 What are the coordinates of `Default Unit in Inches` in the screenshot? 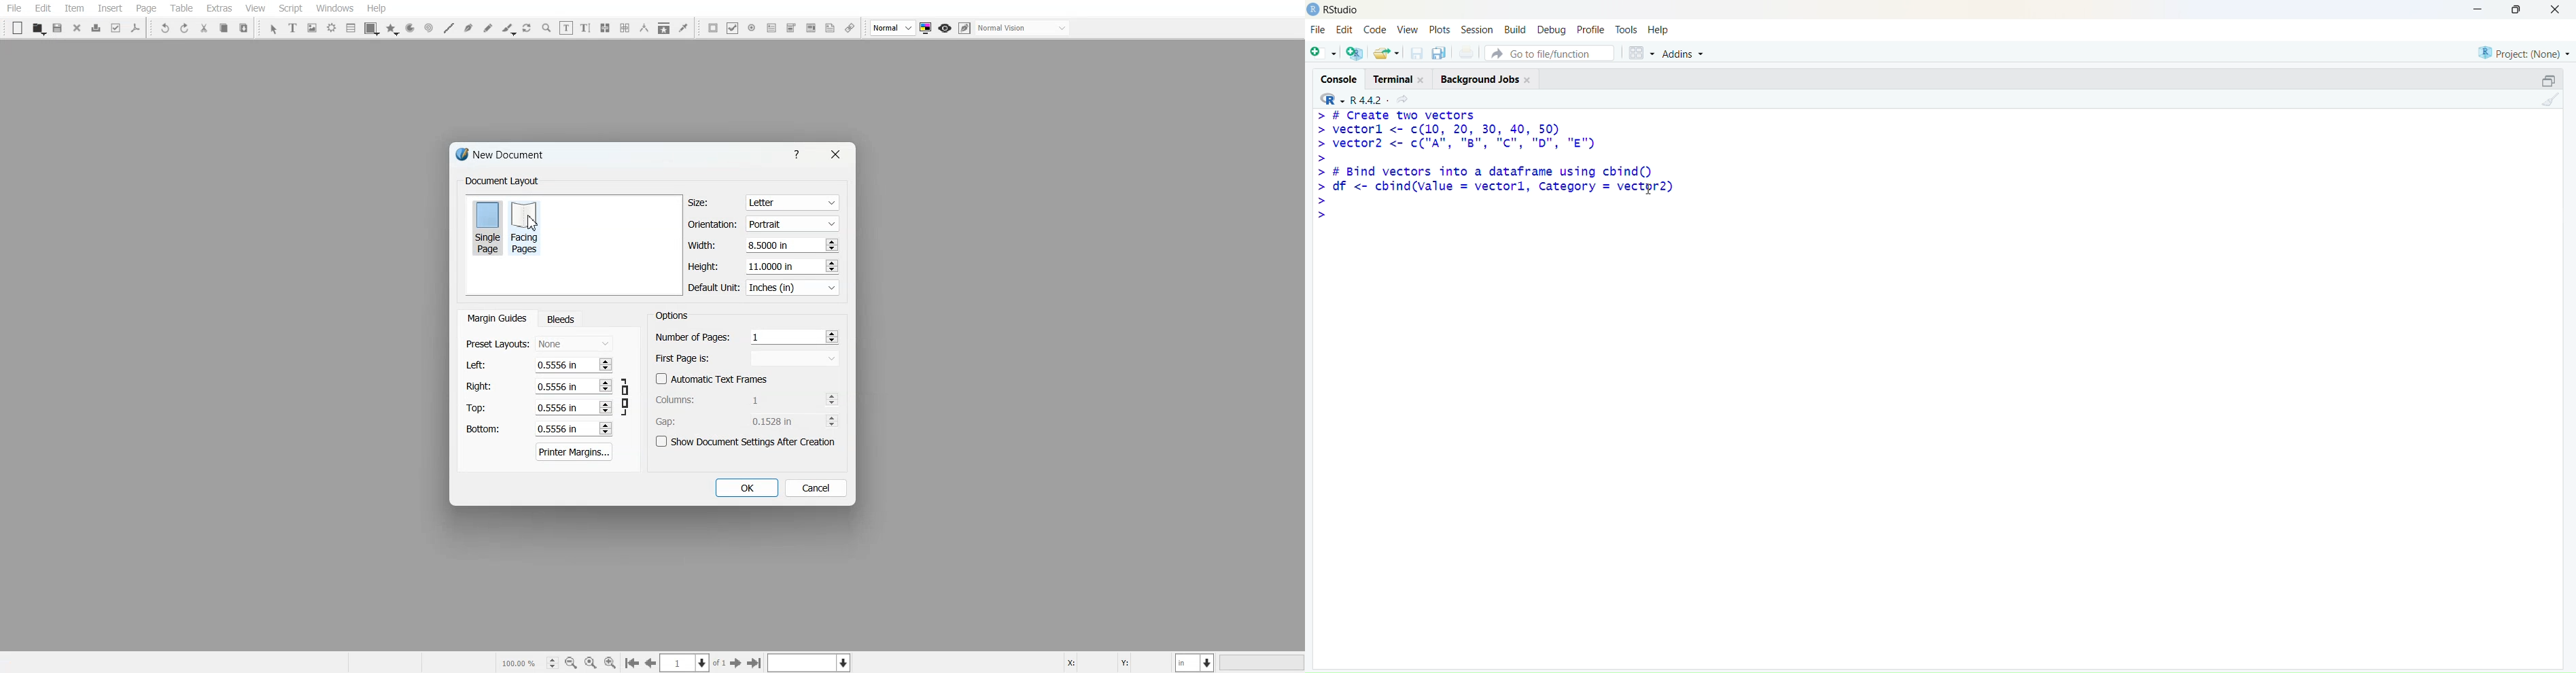 It's located at (765, 288).